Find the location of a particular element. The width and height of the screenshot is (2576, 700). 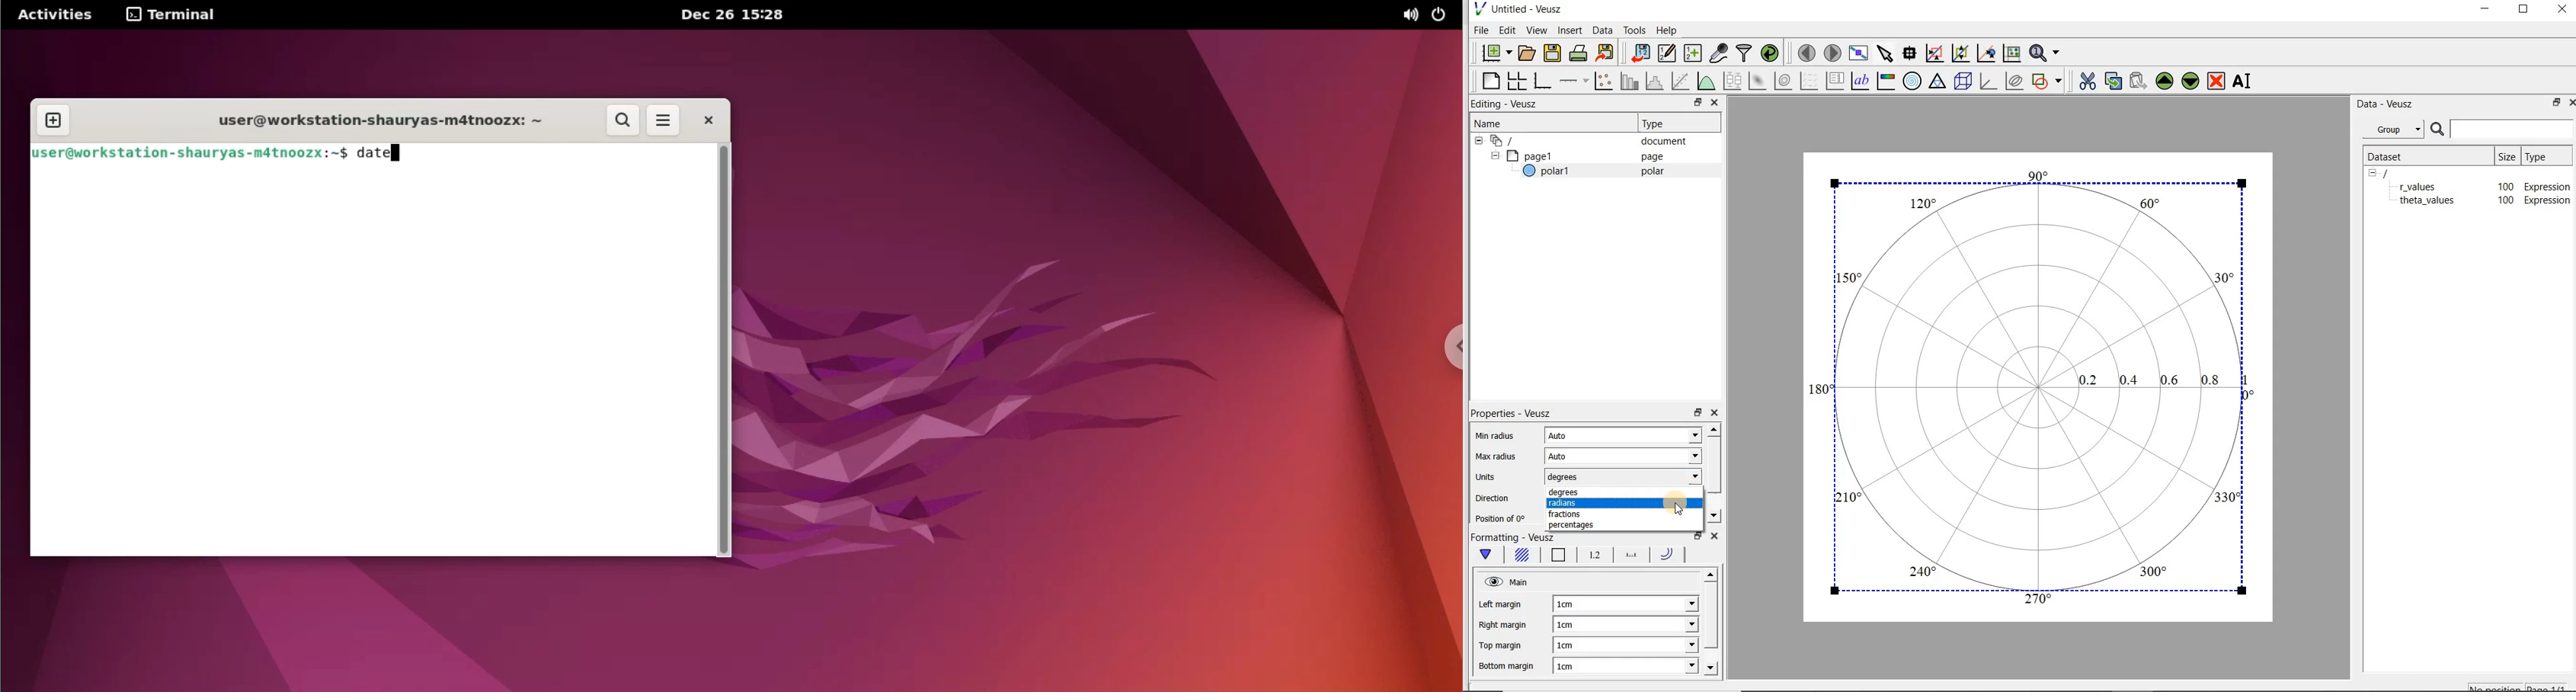

 Right margin is located at coordinates (1504, 624).